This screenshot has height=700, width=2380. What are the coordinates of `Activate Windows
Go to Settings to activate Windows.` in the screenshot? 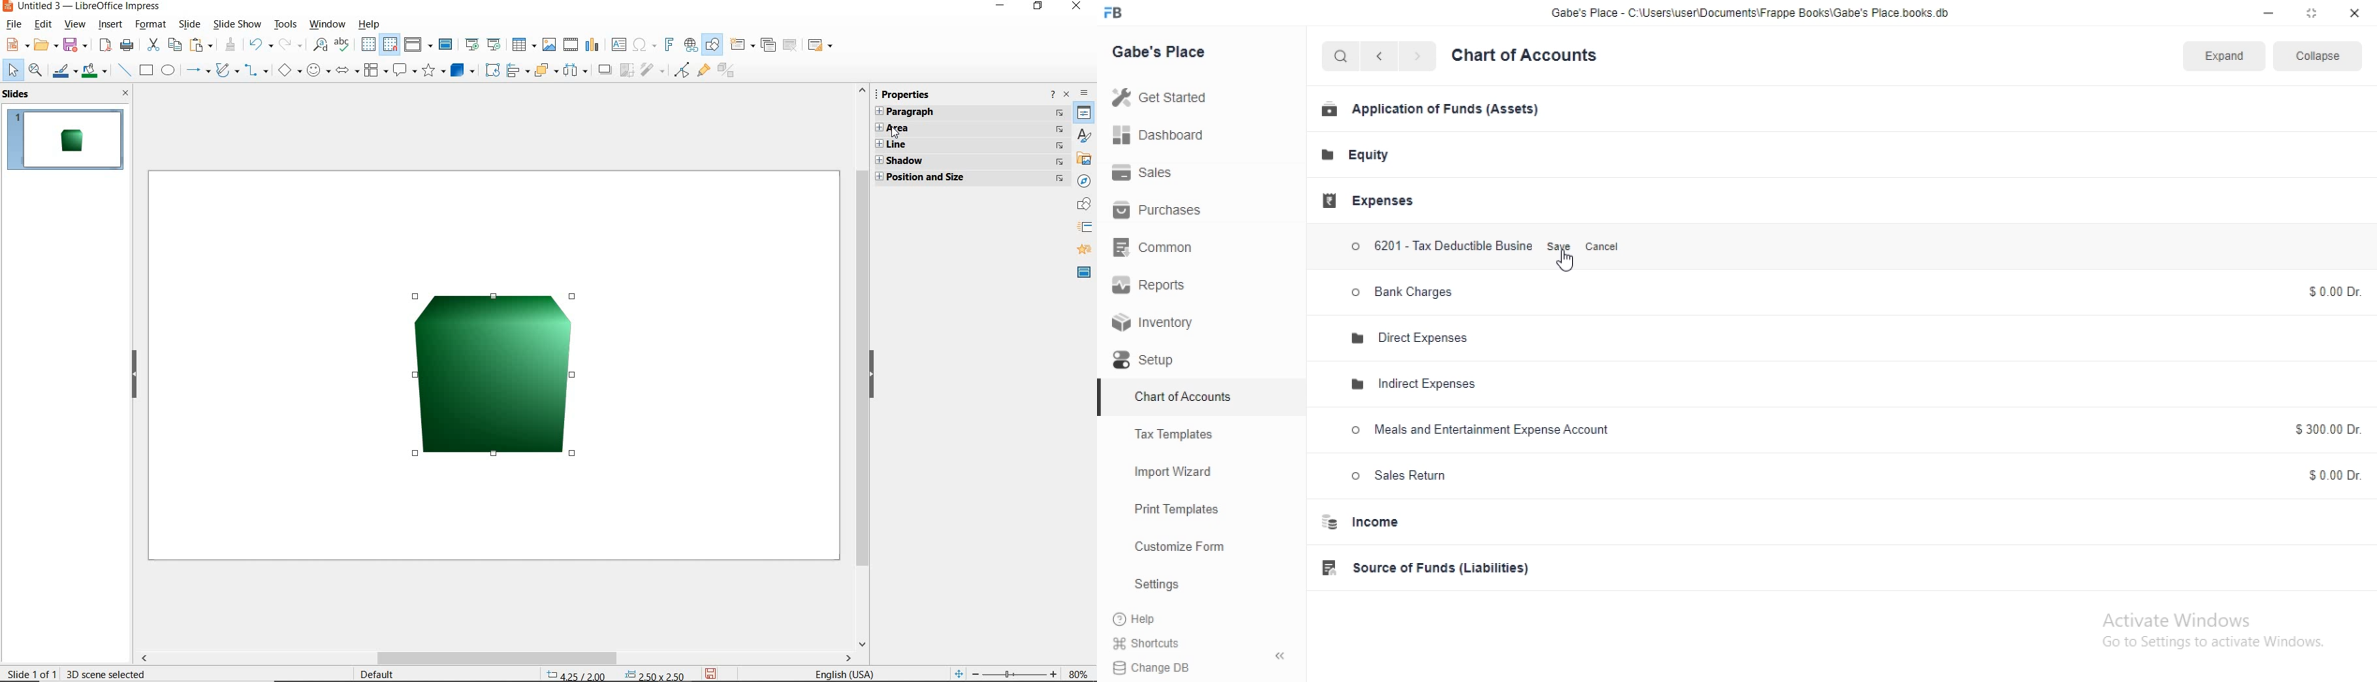 It's located at (2210, 638).